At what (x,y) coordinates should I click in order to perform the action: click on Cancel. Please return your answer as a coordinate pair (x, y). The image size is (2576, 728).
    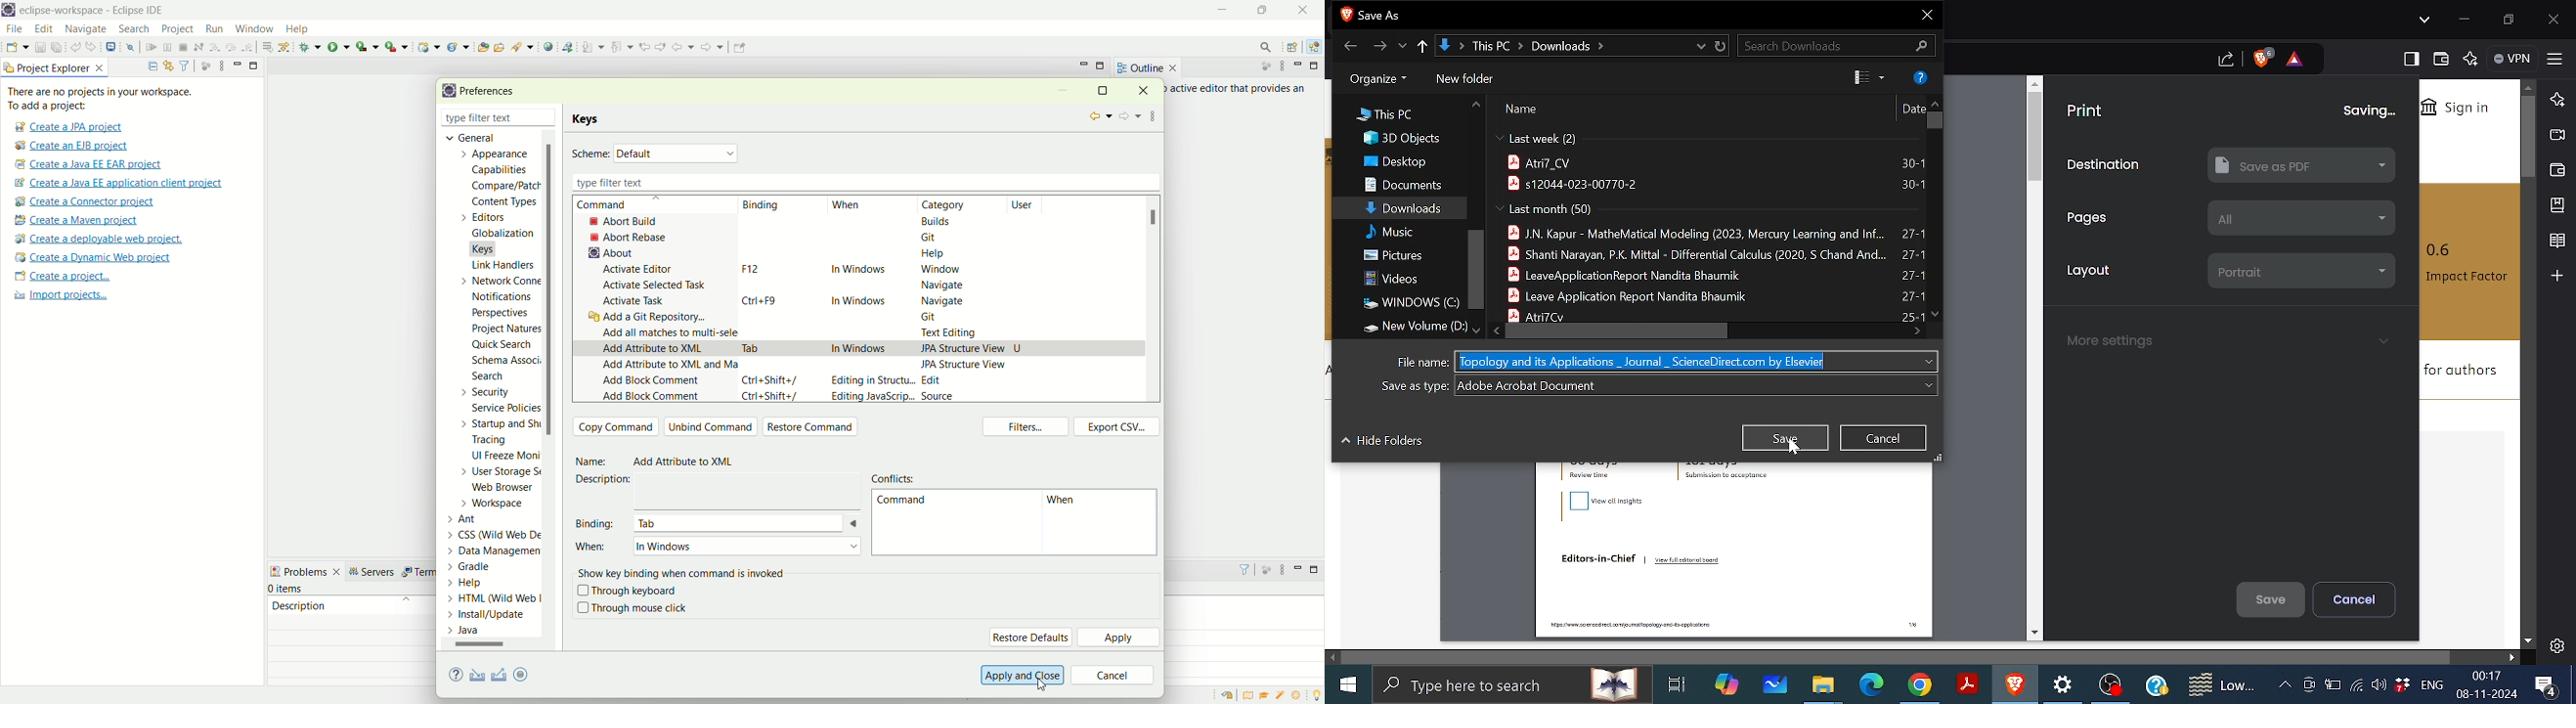
    Looking at the image, I should click on (2355, 600).